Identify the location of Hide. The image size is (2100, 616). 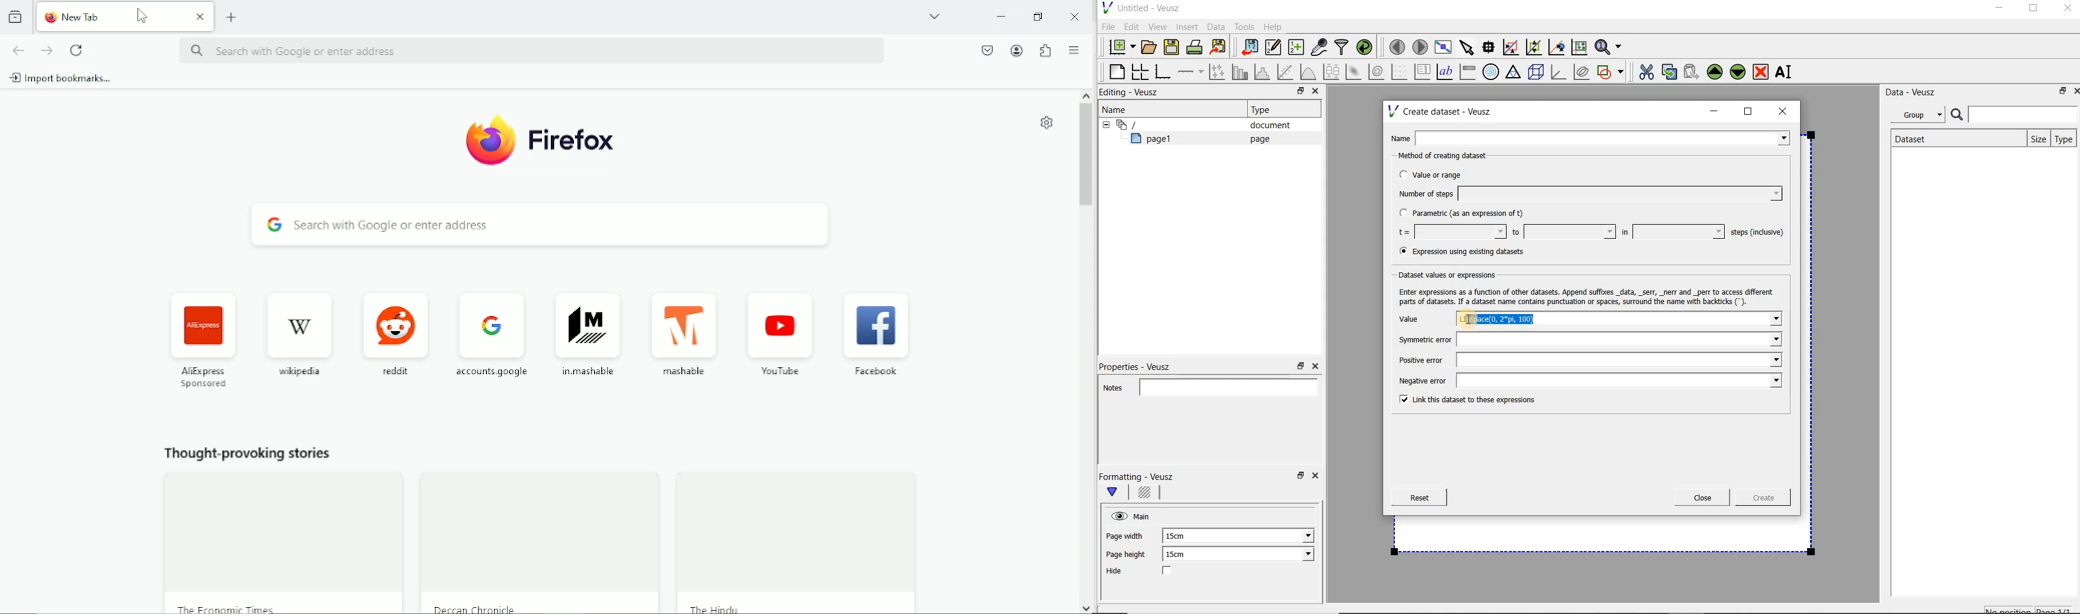
(1150, 572).